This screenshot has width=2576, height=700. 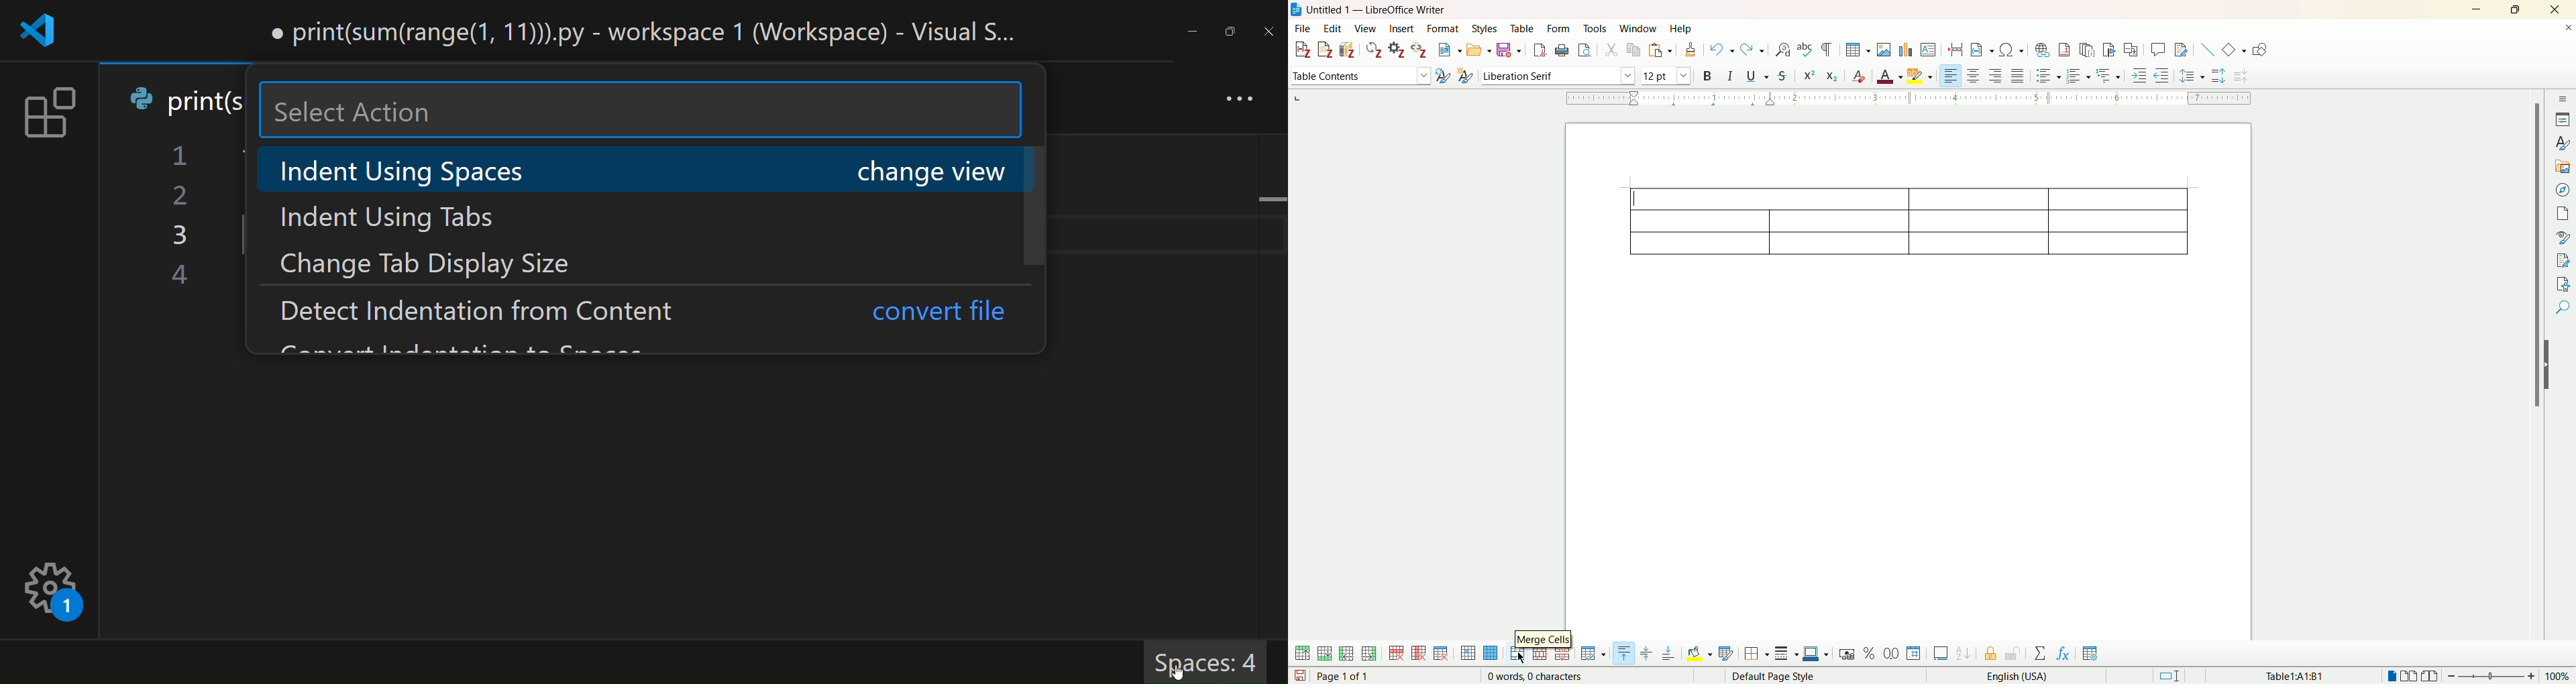 I want to click on set line spacing, so click(x=2193, y=76).